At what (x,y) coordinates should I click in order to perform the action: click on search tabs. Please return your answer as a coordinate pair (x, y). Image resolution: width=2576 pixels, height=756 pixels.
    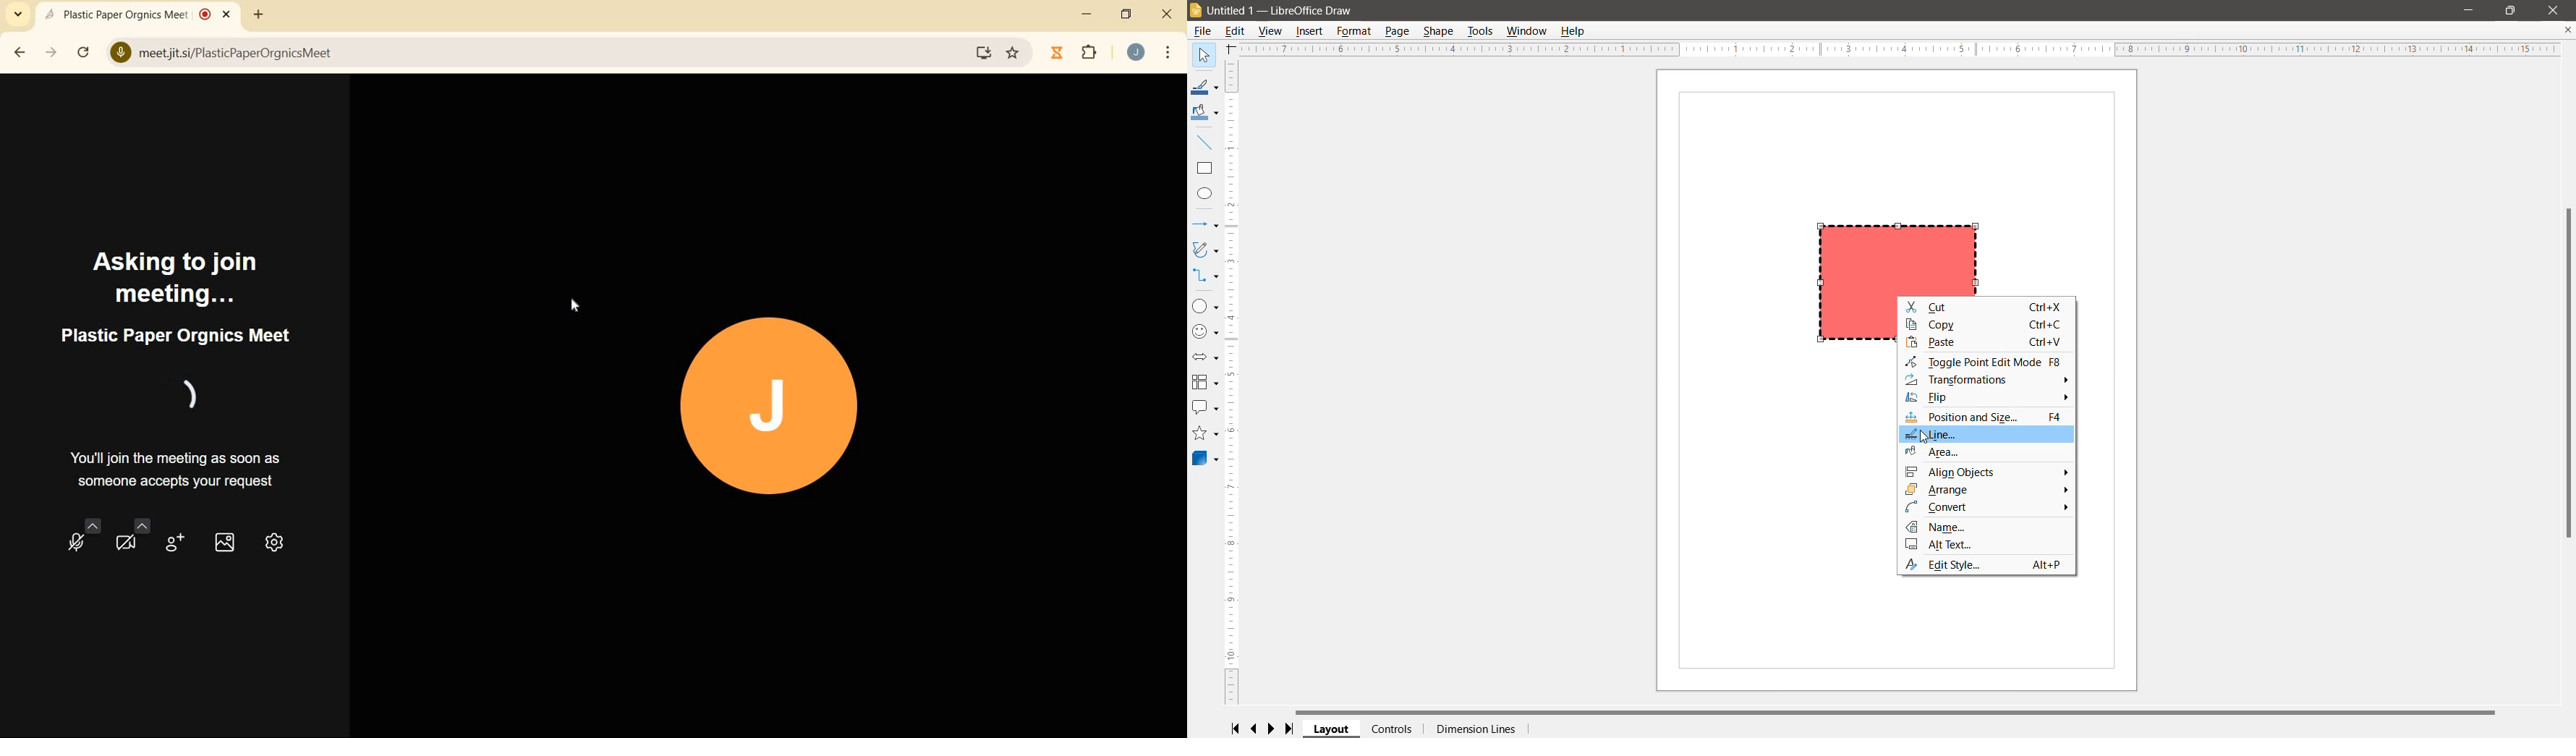
    Looking at the image, I should click on (18, 13).